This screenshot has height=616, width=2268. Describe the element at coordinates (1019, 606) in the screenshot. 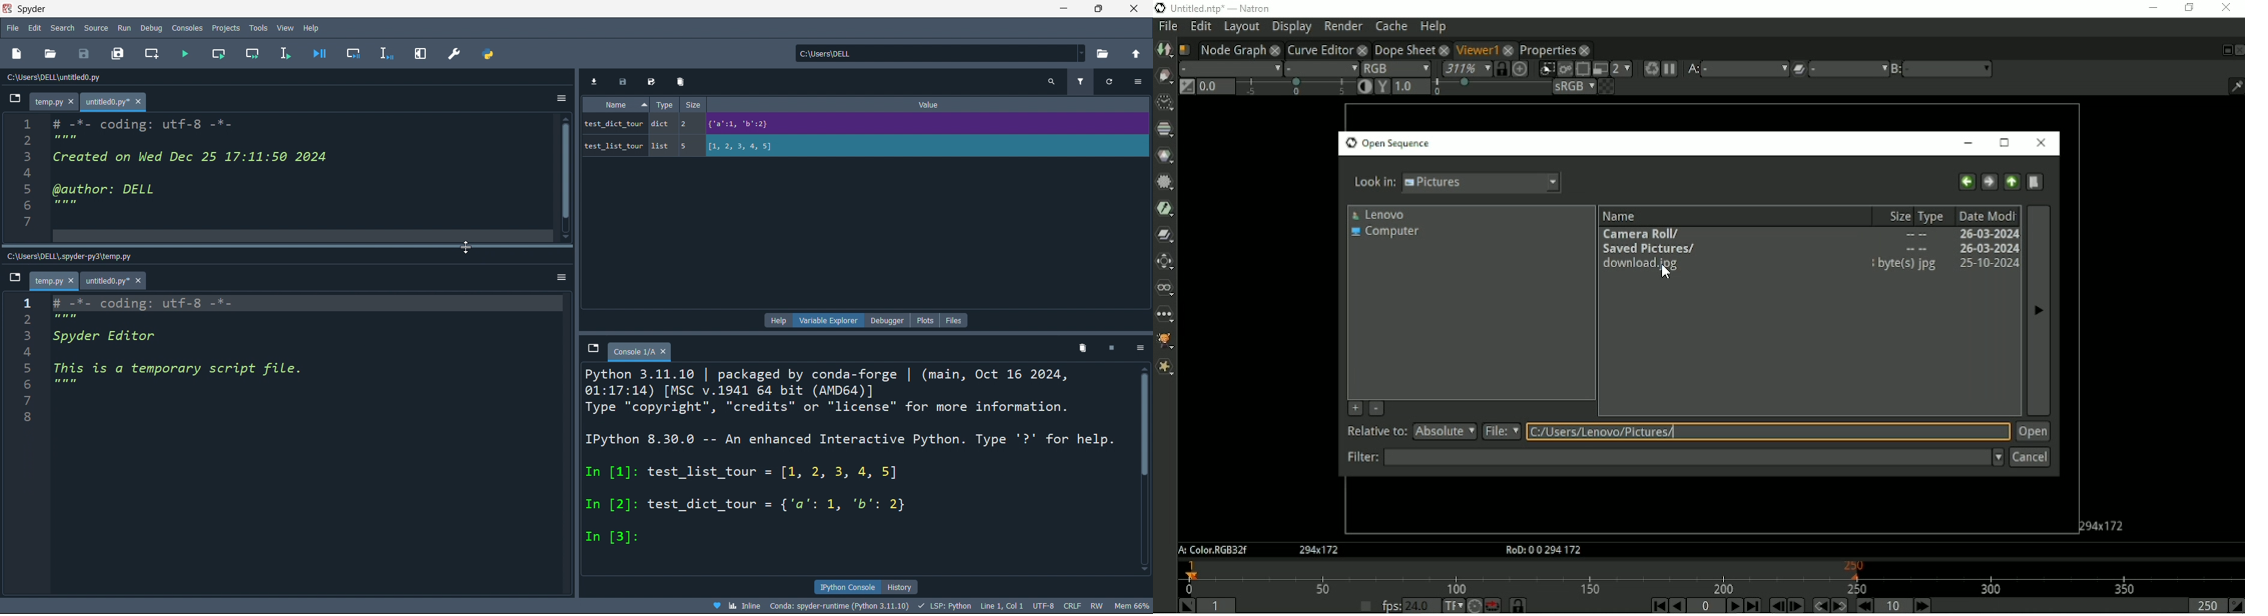

I see `Line 1, Col 1  UTF-8` at that location.